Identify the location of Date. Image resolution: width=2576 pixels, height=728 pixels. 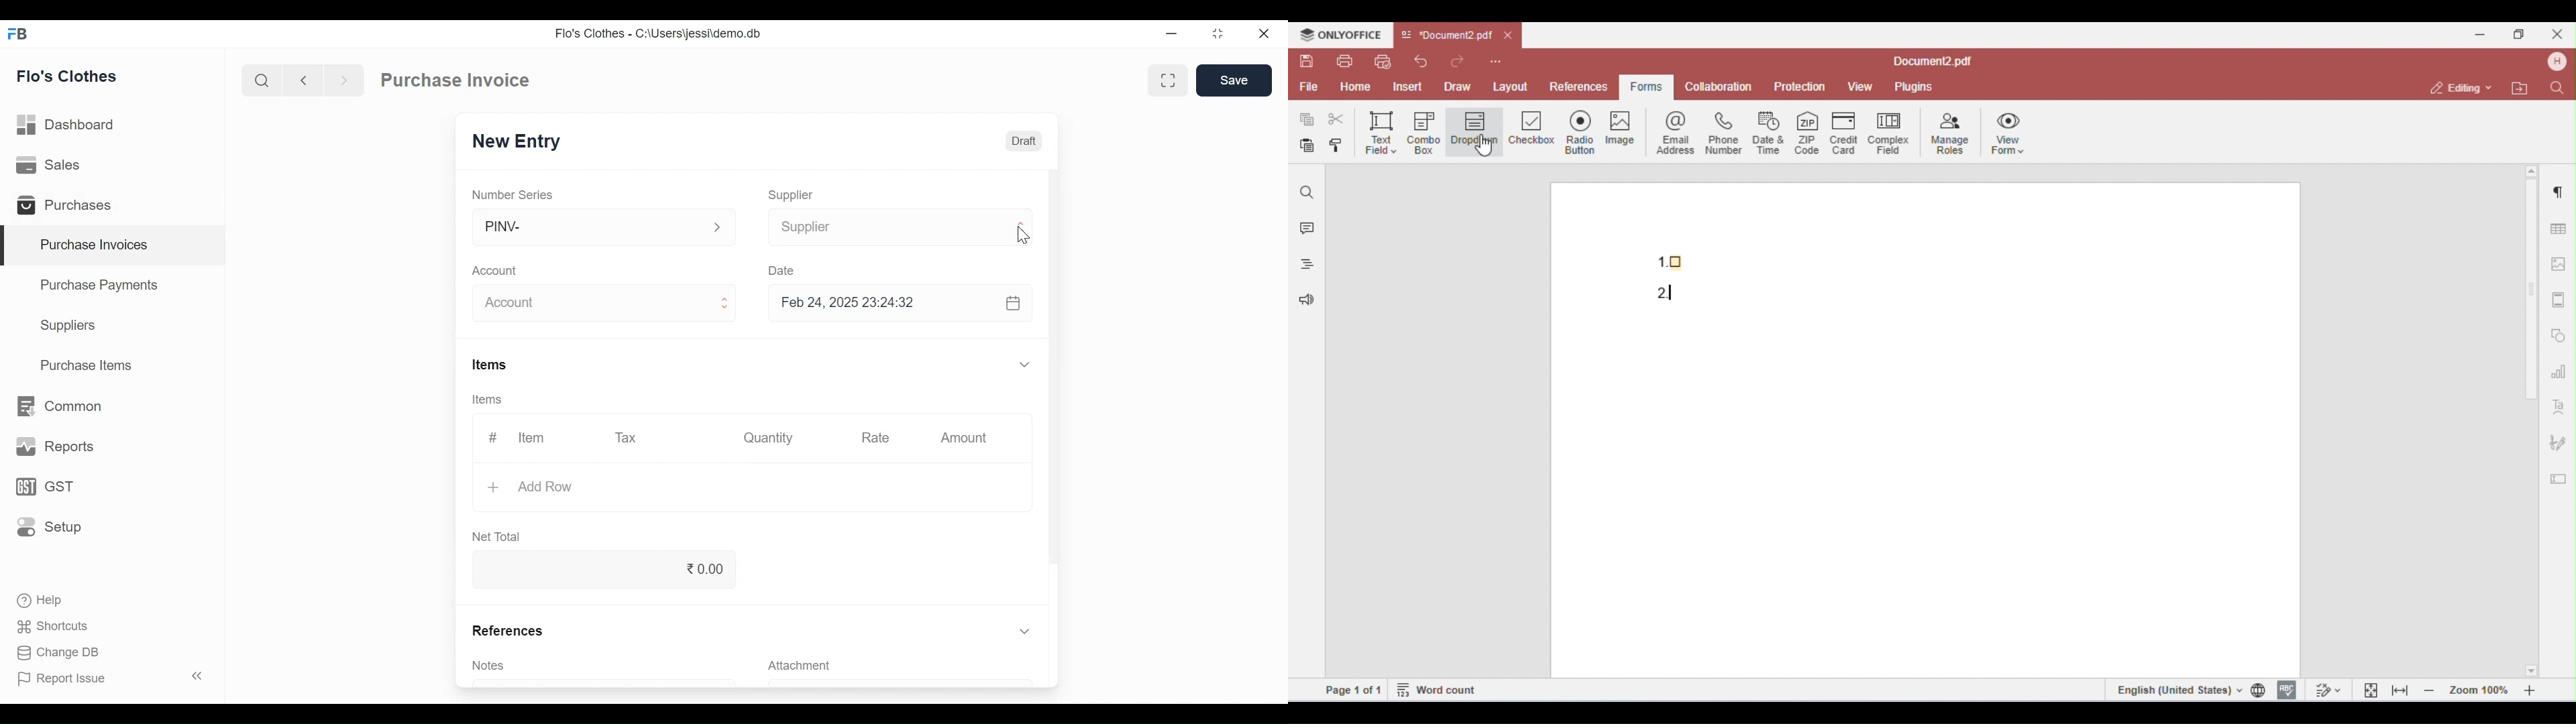
(782, 268).